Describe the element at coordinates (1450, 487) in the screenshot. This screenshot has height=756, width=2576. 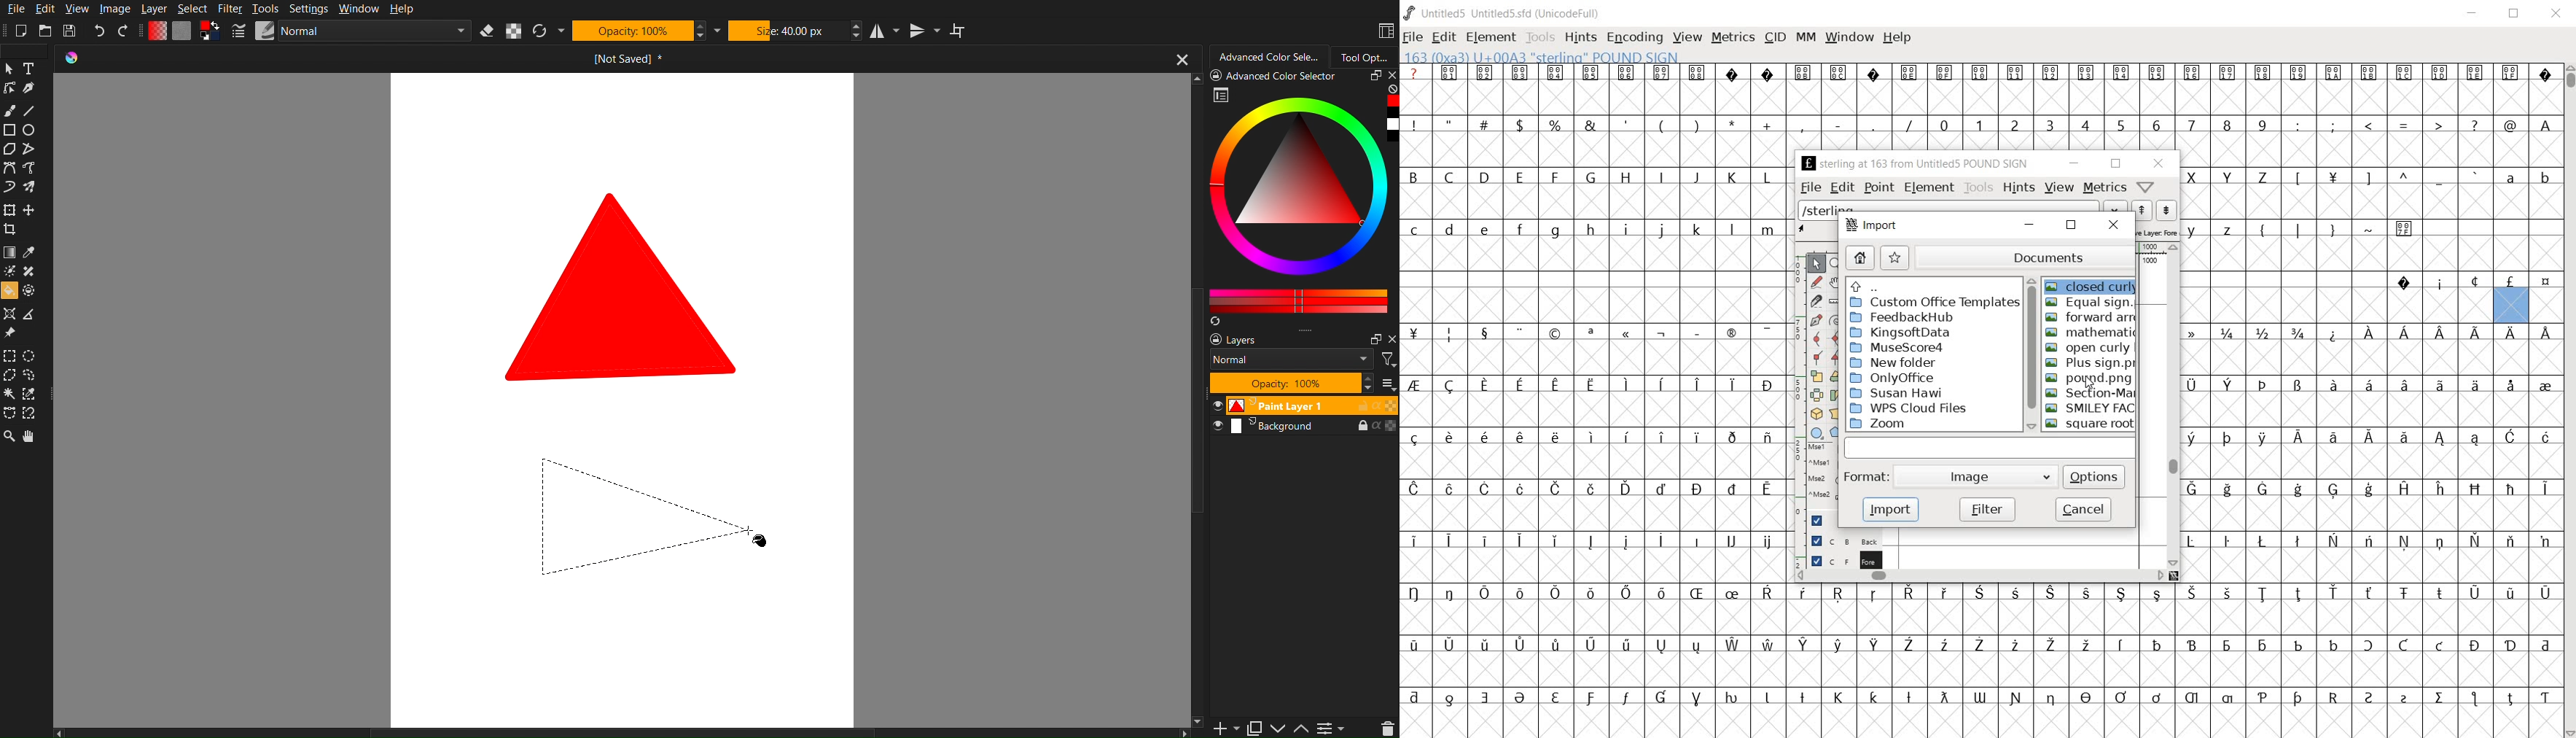
I see `Symbol` at that location.